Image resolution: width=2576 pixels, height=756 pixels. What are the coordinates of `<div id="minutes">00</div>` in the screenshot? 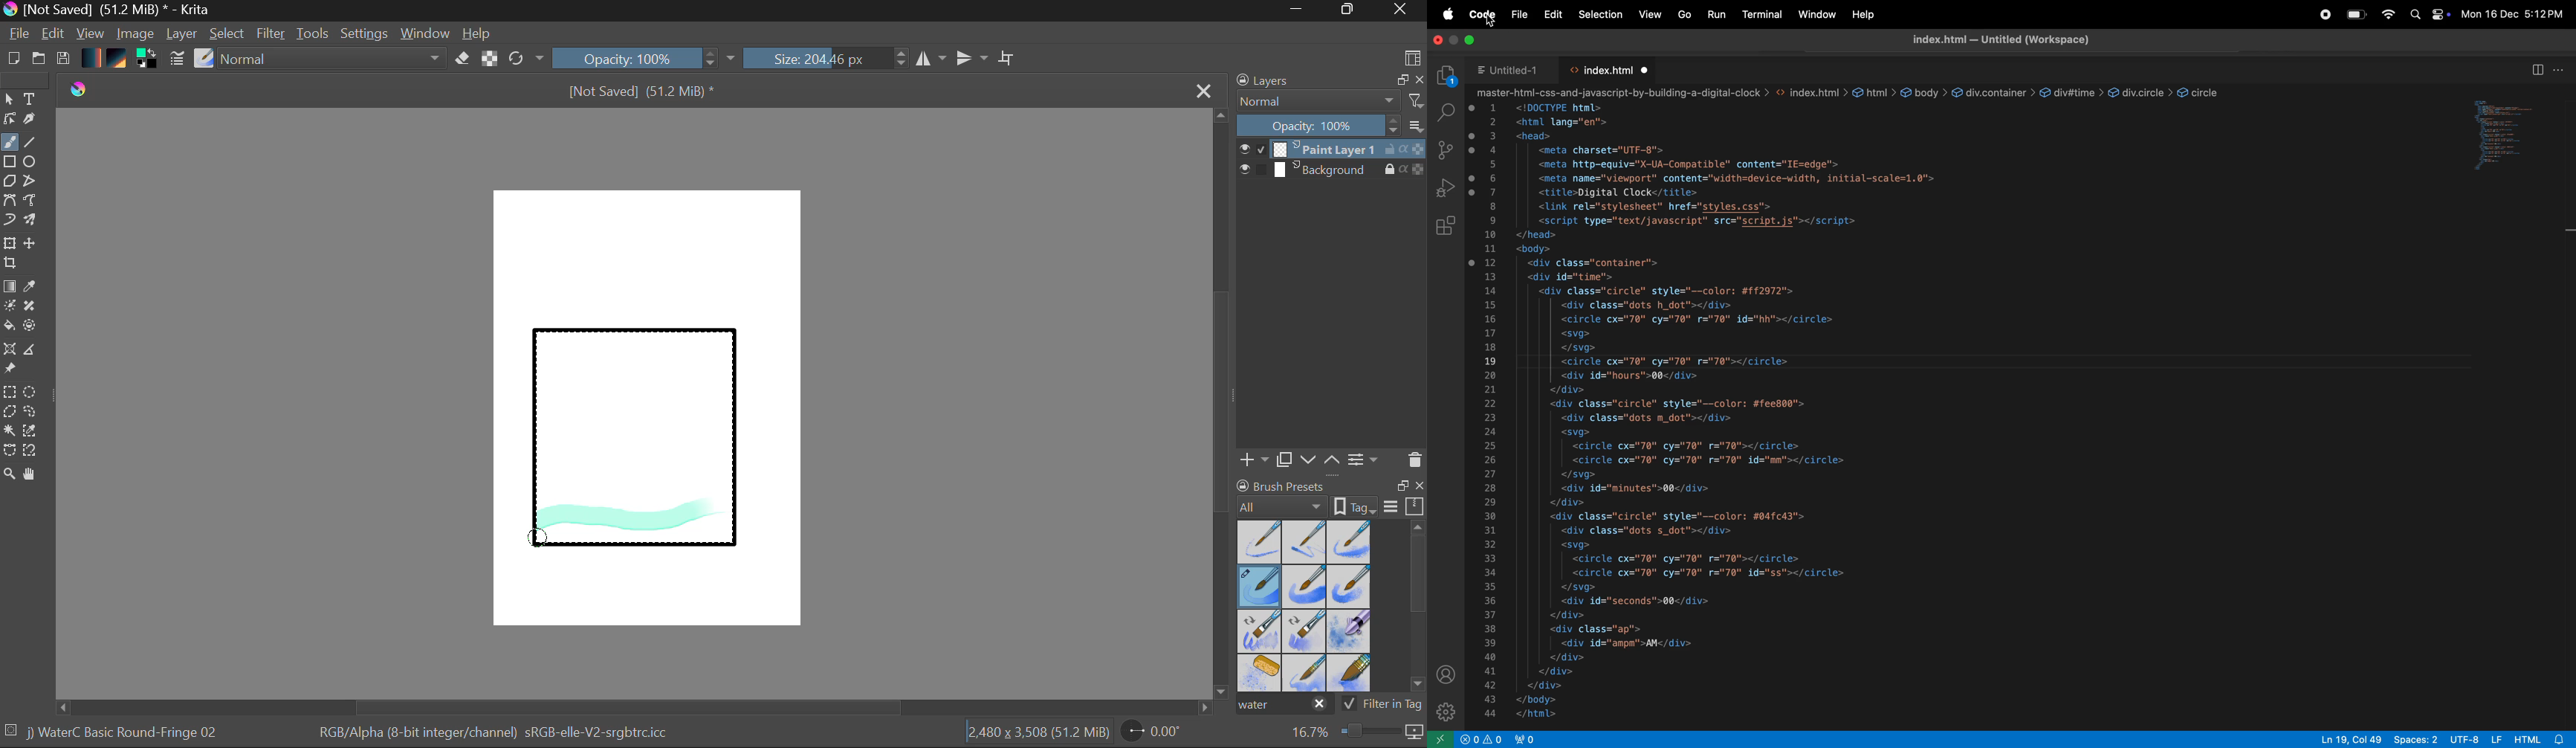 It's located at (1642, 488).